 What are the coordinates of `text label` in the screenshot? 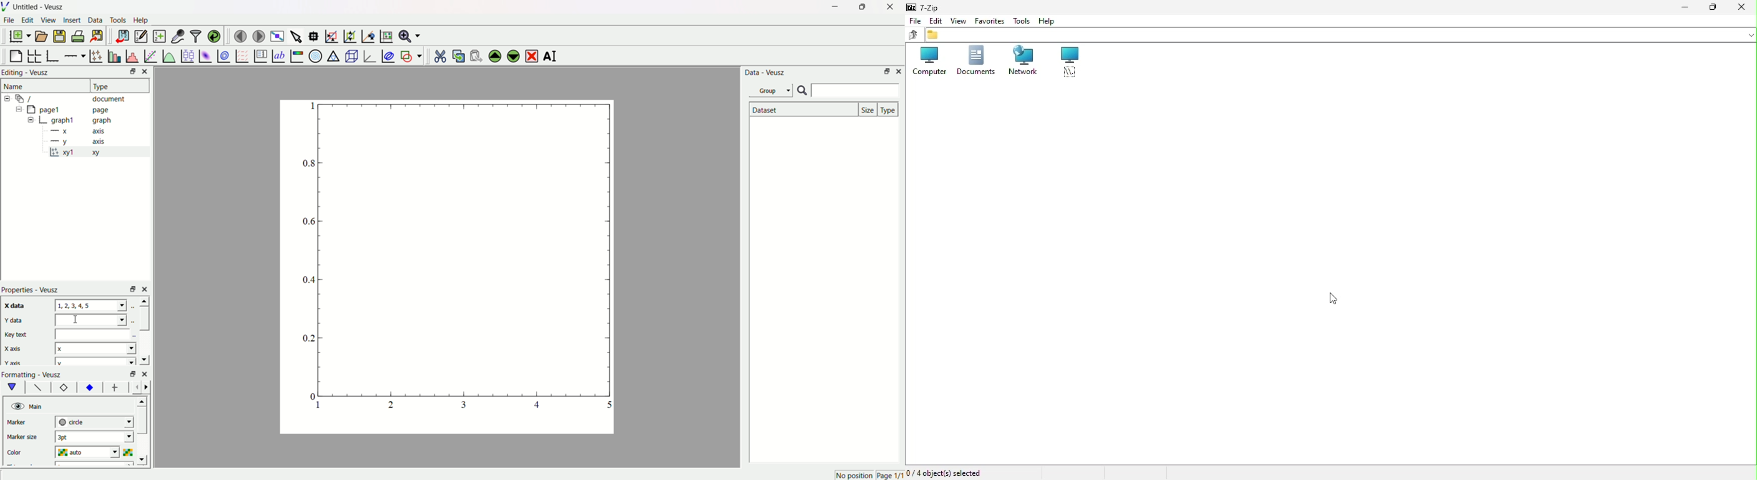 It's located at (278, 55).